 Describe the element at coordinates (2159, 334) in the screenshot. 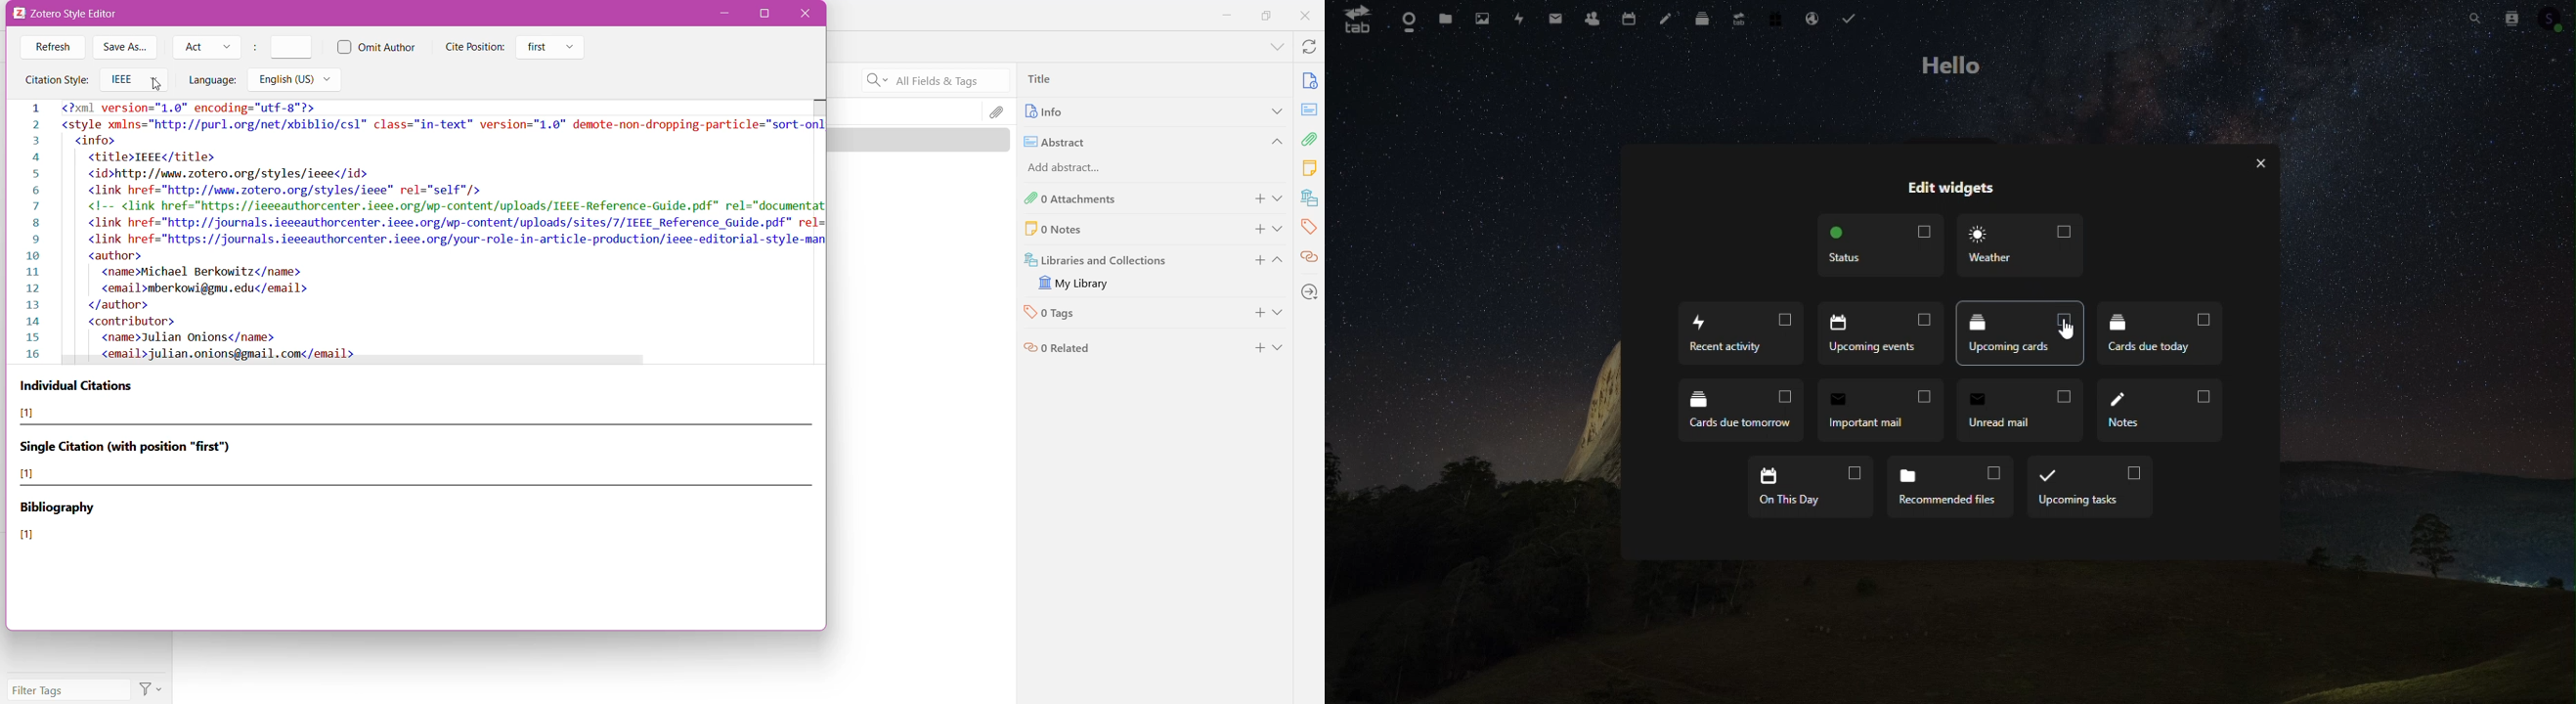

I see `Cards due today` at that location.